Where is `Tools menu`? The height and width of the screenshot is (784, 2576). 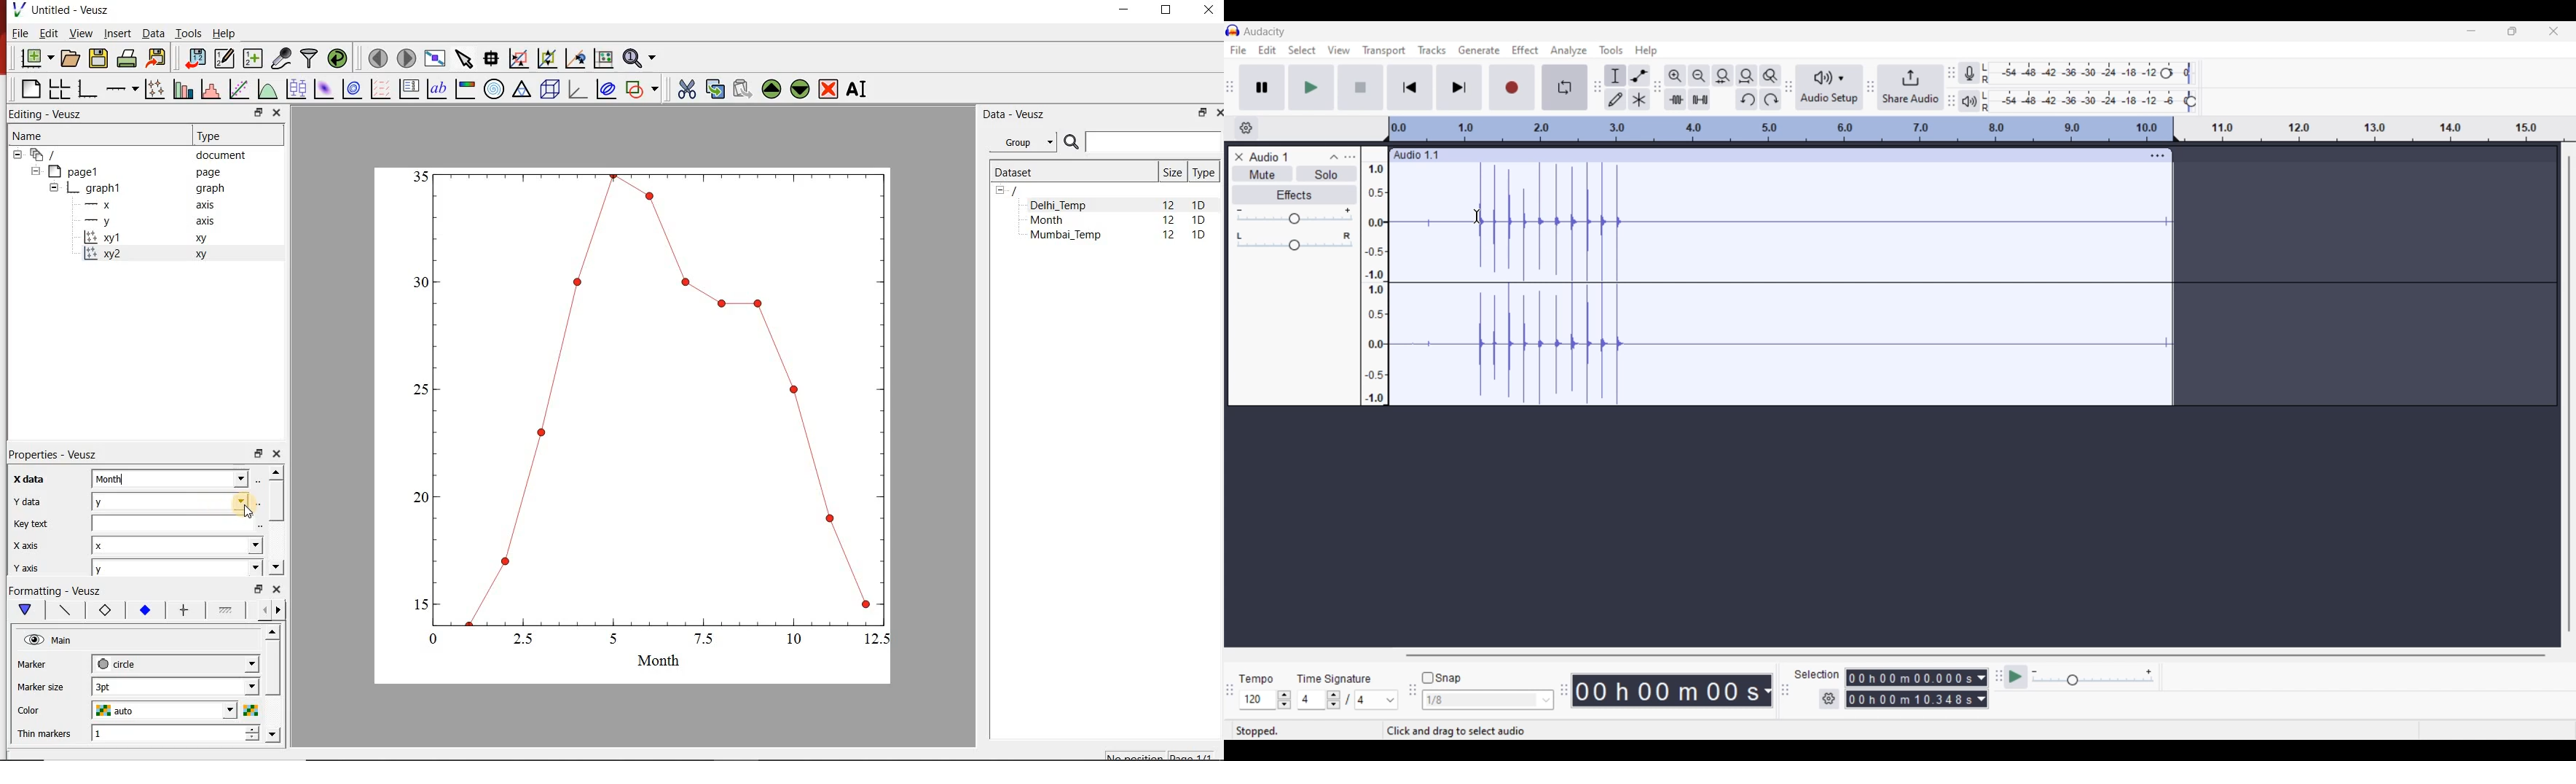
Tools menu is located at coordinates (1611, 50).